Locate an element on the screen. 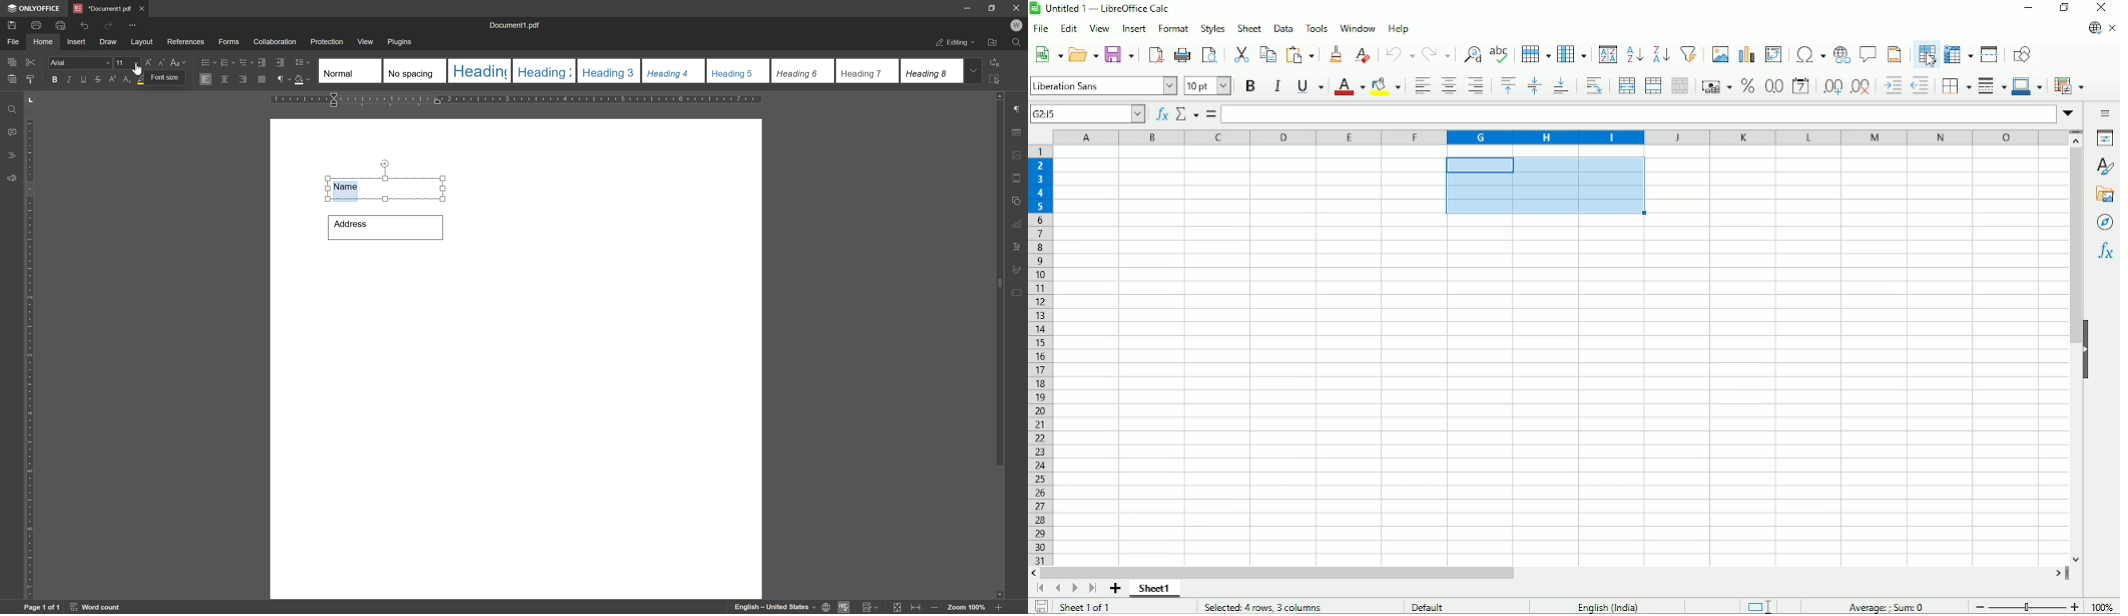  Redo is located at coordinates (1435, 53).